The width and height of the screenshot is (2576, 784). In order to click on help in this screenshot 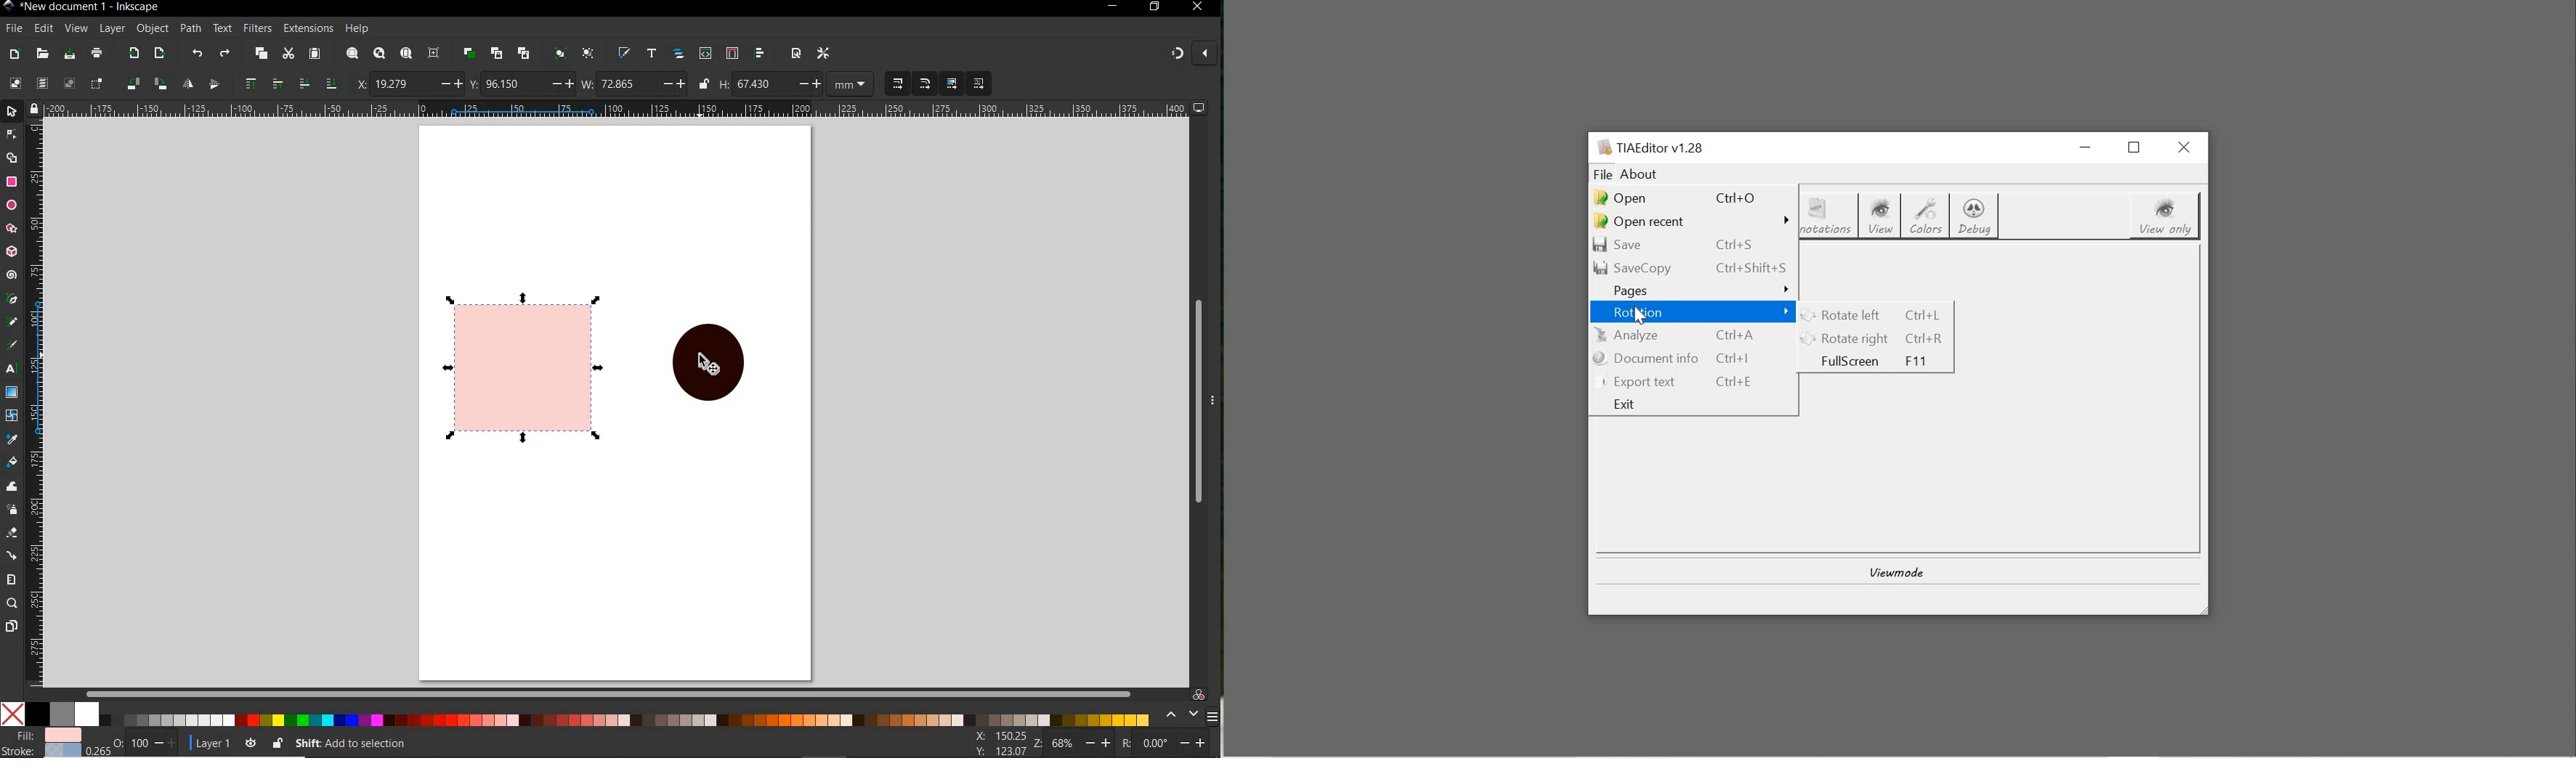, I will do `click(357, 29)`.